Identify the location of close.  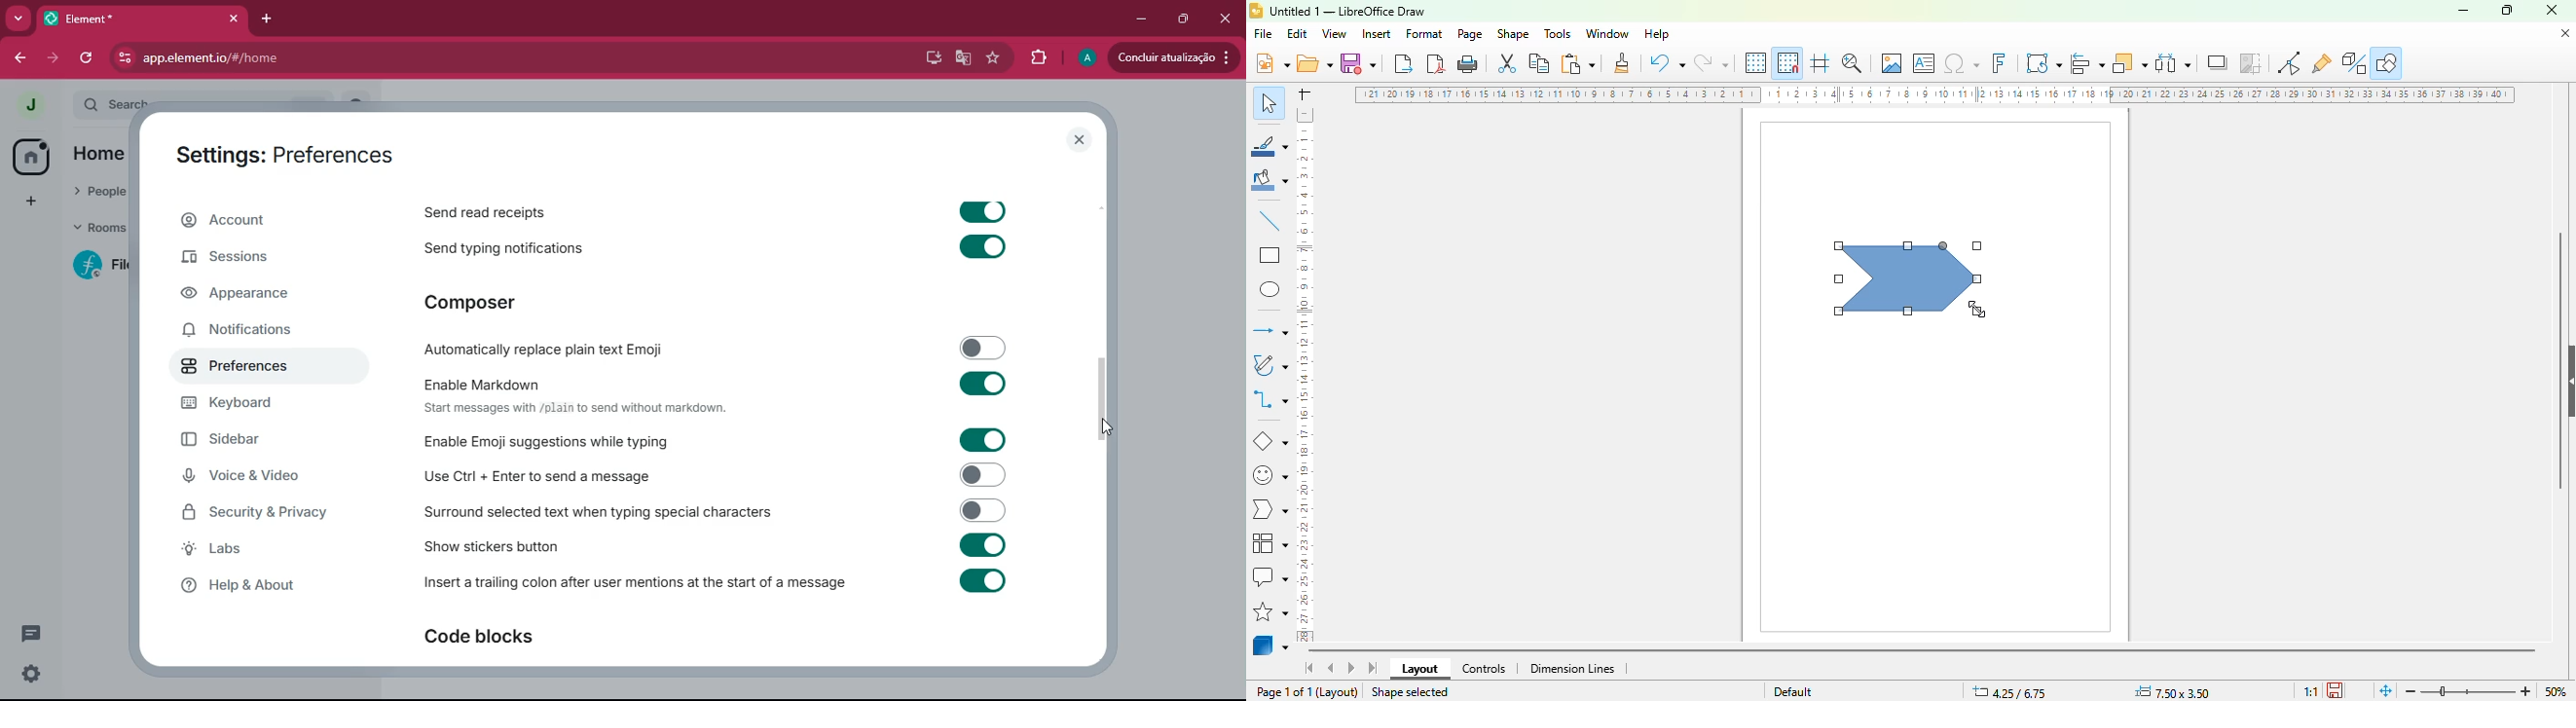
(1082, 140).